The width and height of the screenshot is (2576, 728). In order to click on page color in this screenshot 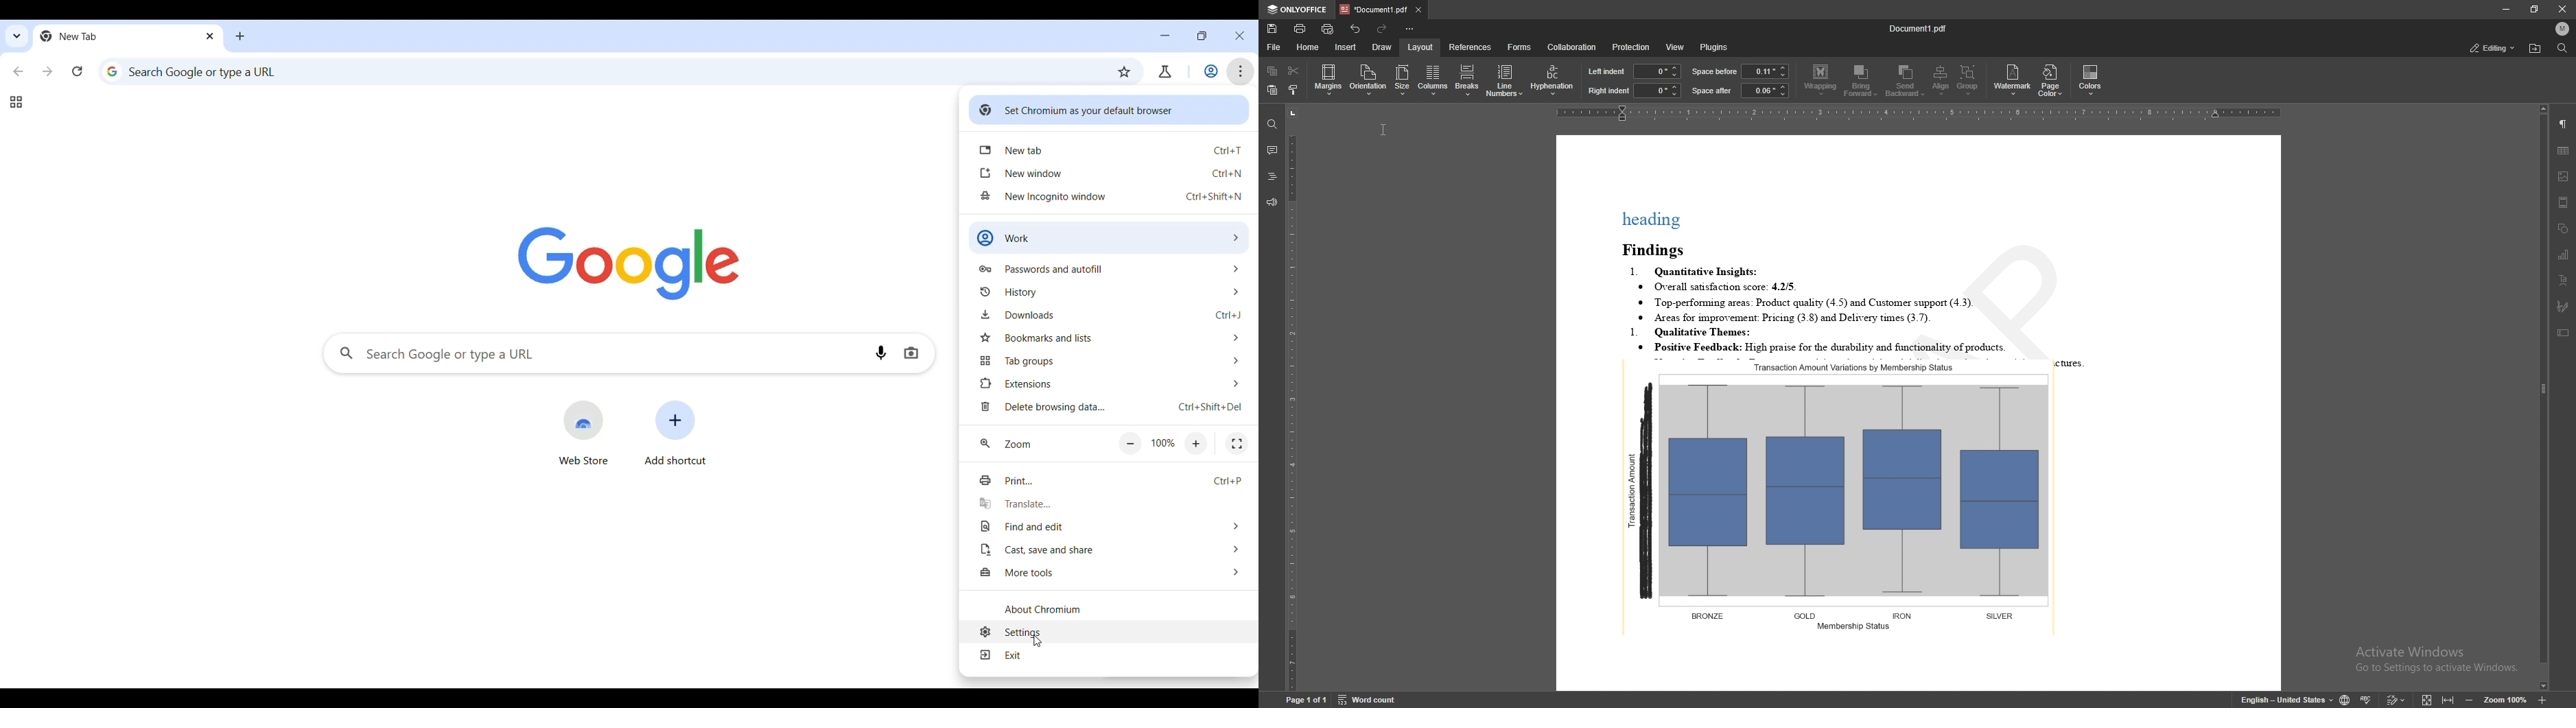, I will do `click(2050, 81)`.